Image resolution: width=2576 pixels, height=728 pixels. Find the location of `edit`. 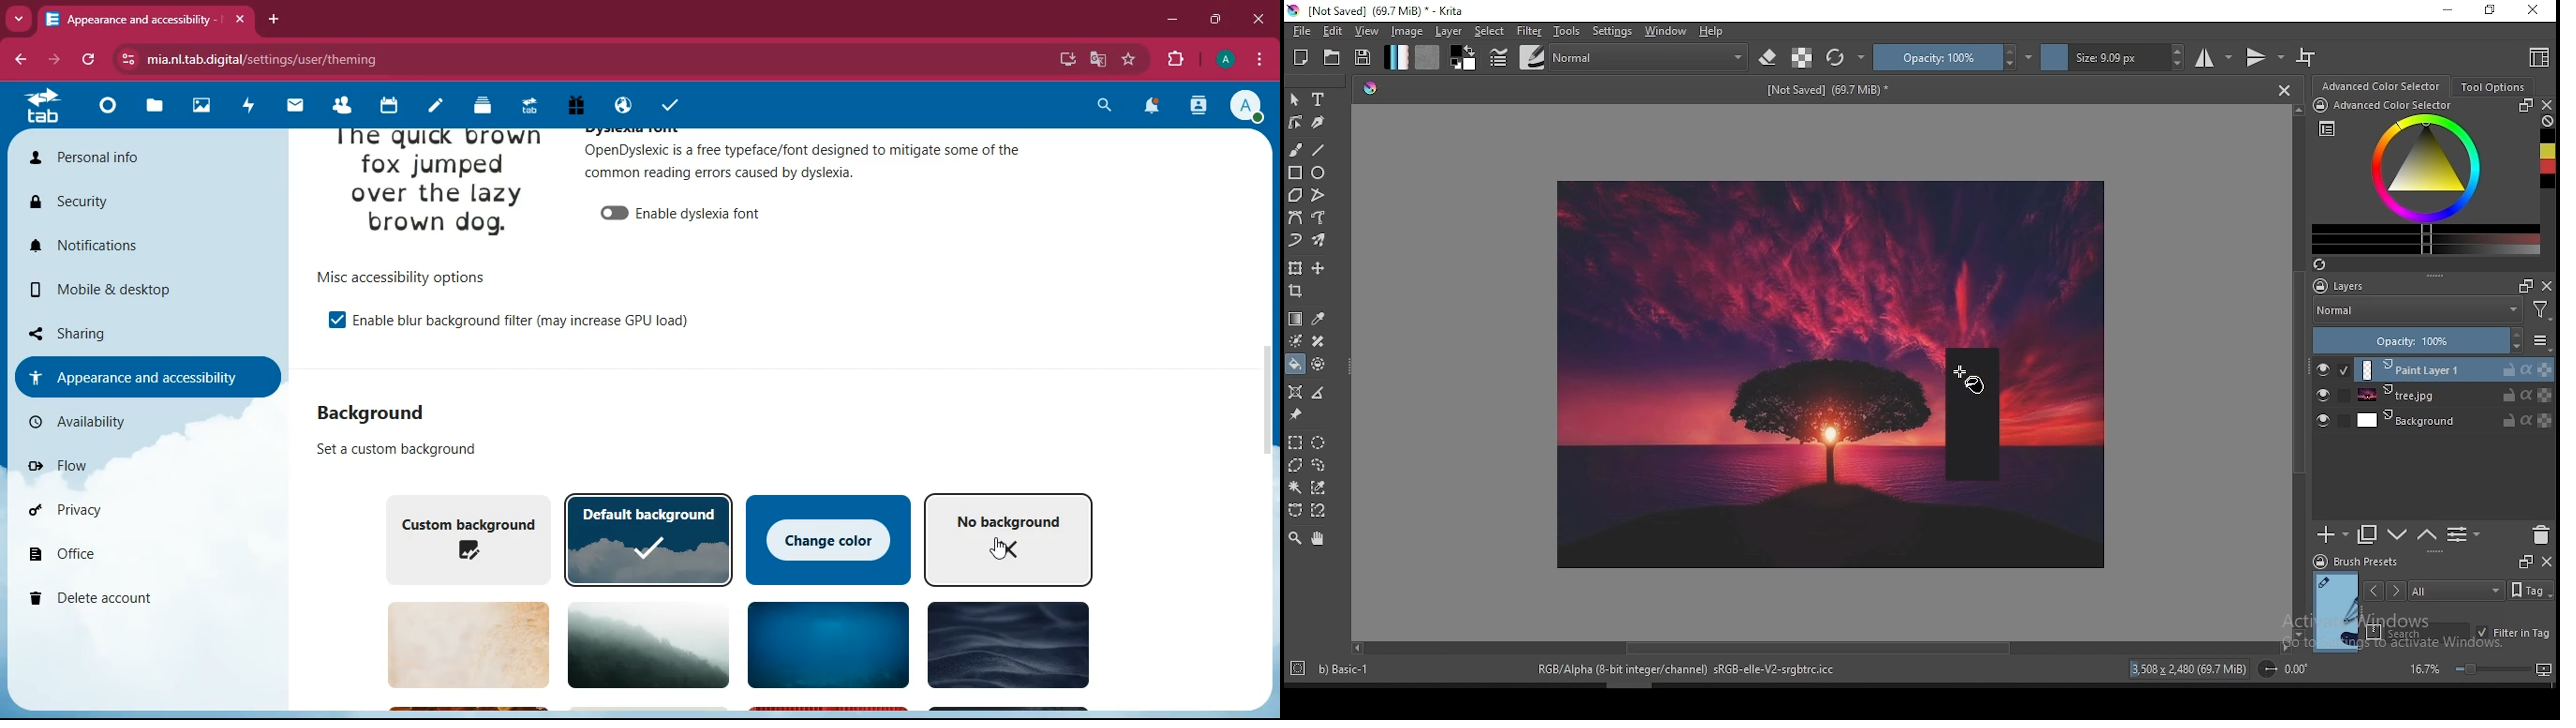

edit is located at coordinates (1332, 31).